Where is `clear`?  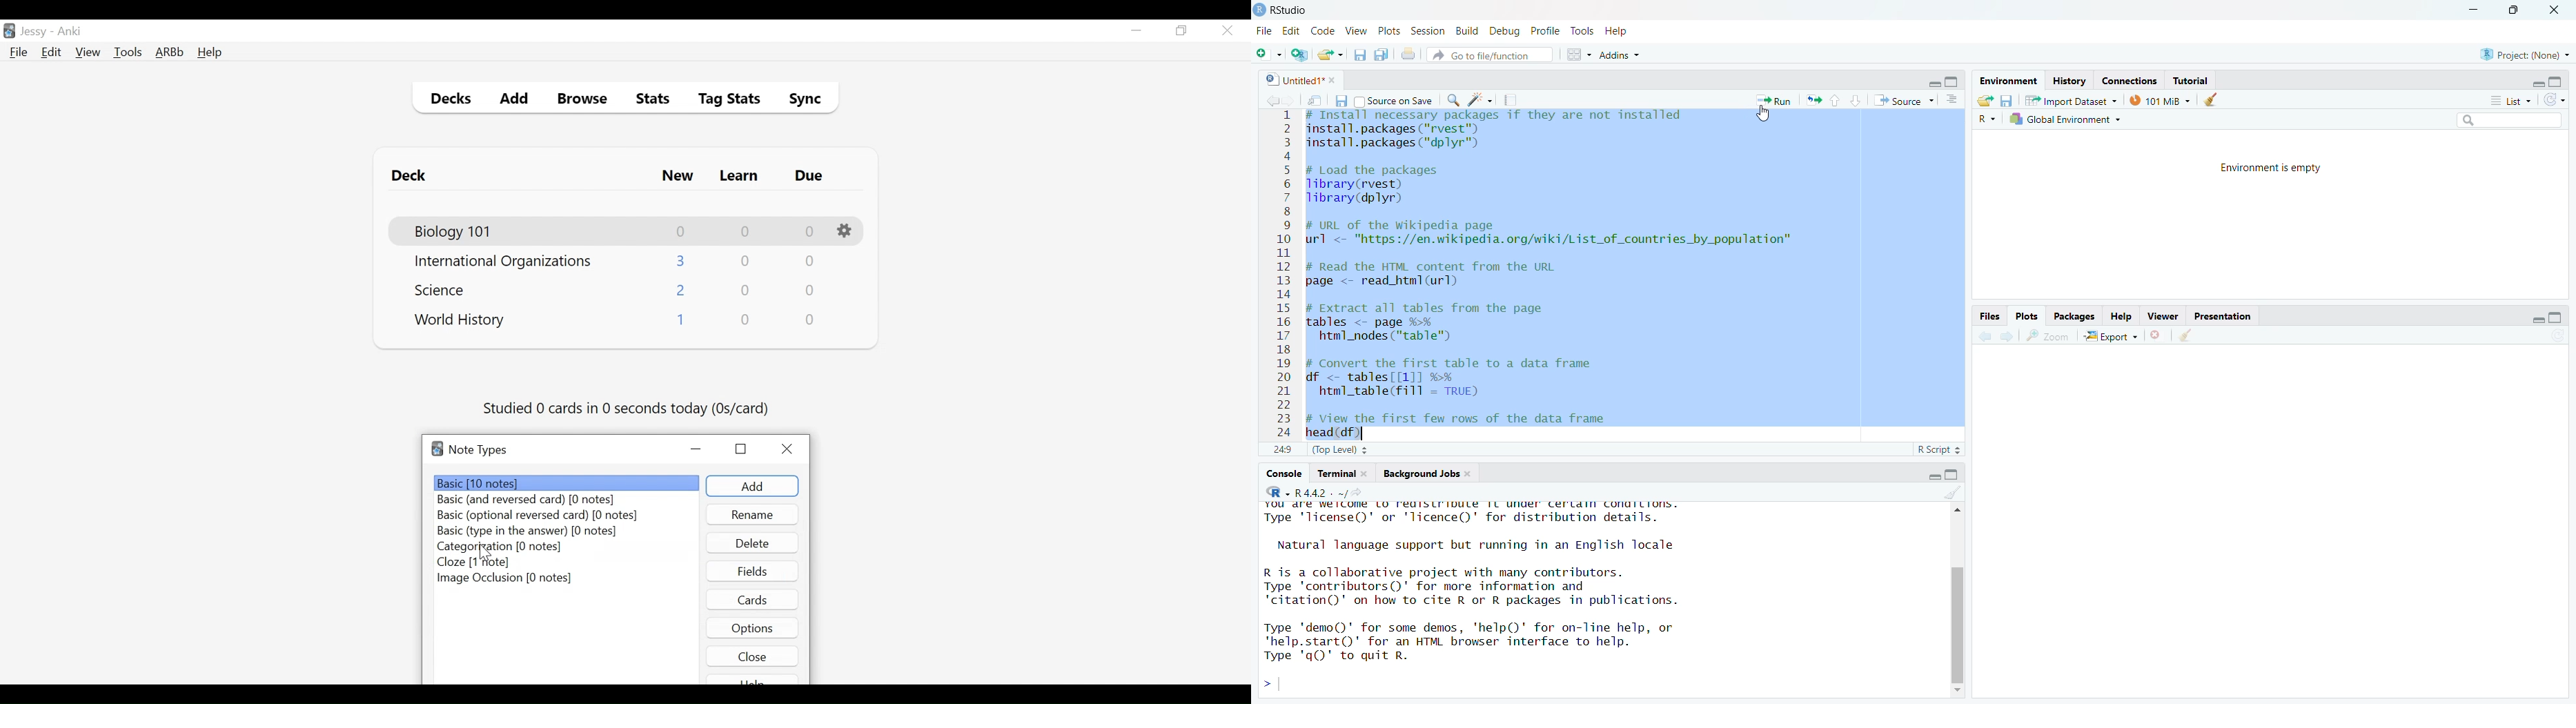
clear is located at coordinates (1953, 492).